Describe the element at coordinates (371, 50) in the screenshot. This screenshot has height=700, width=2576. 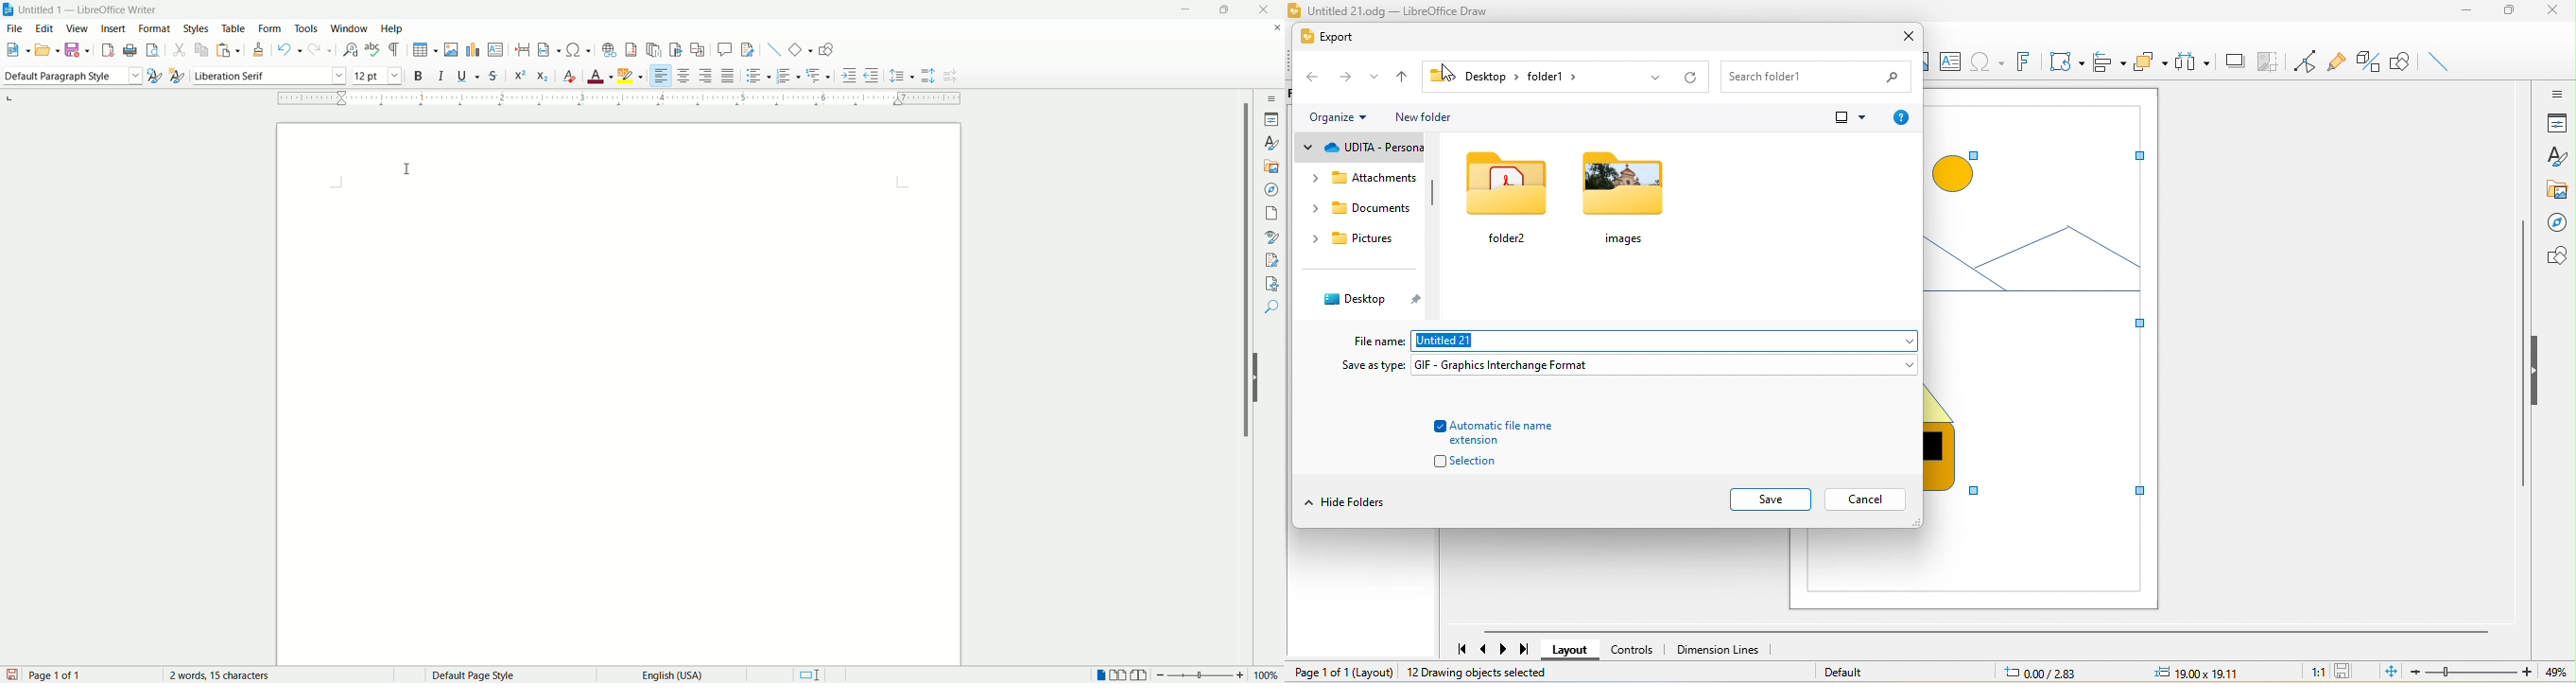
I see `spell check` at that location.